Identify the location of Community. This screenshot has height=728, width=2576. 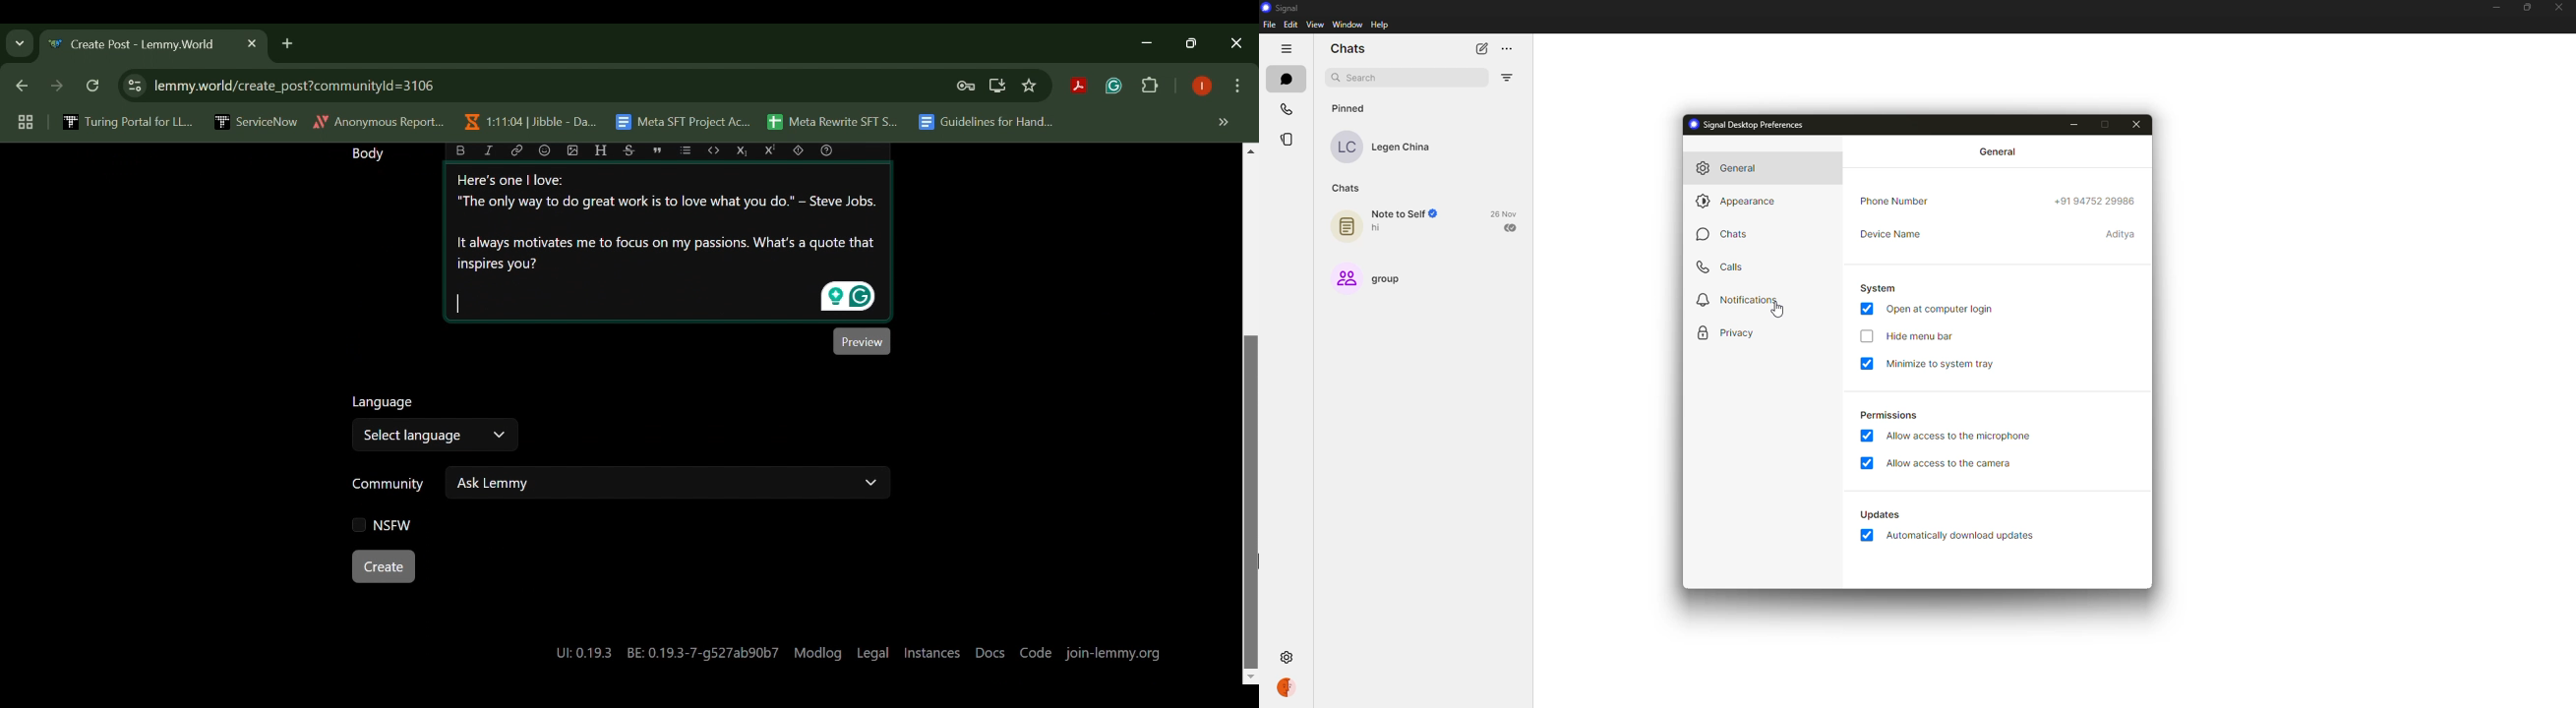
(388, 486).